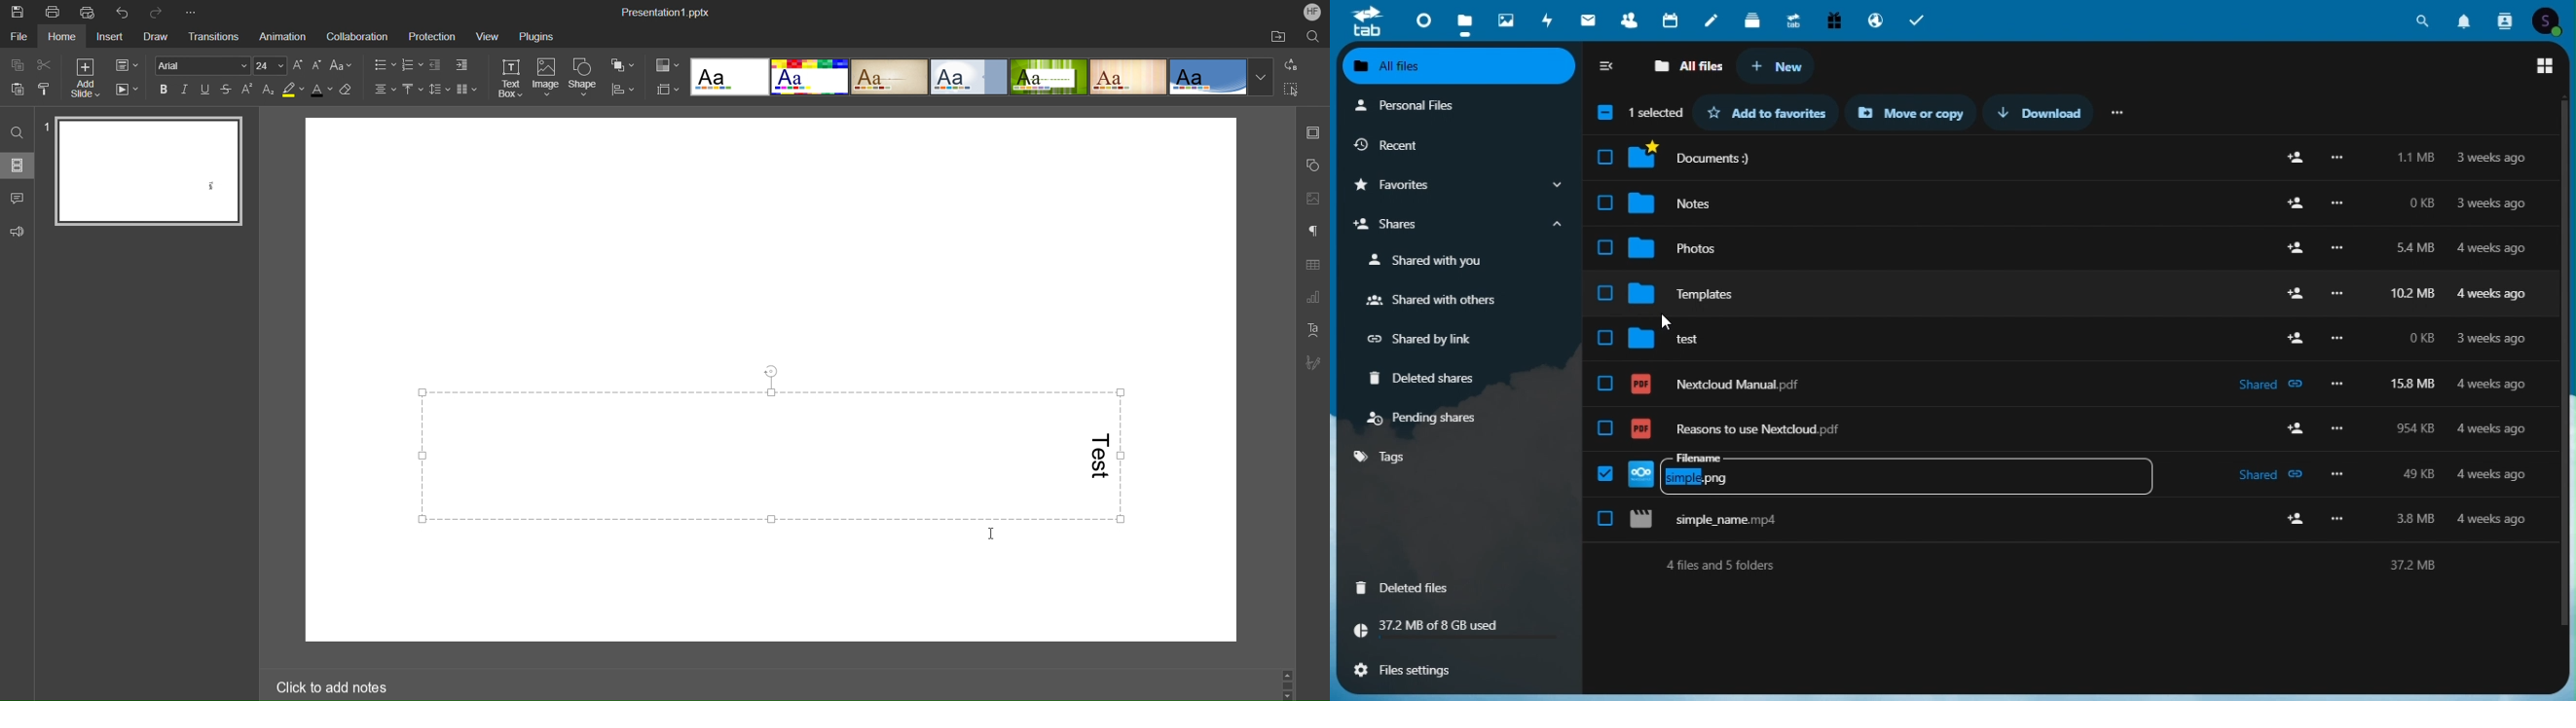 This screenshot has height=728, width=2576. I want to click on all files, so click(1460, 68).